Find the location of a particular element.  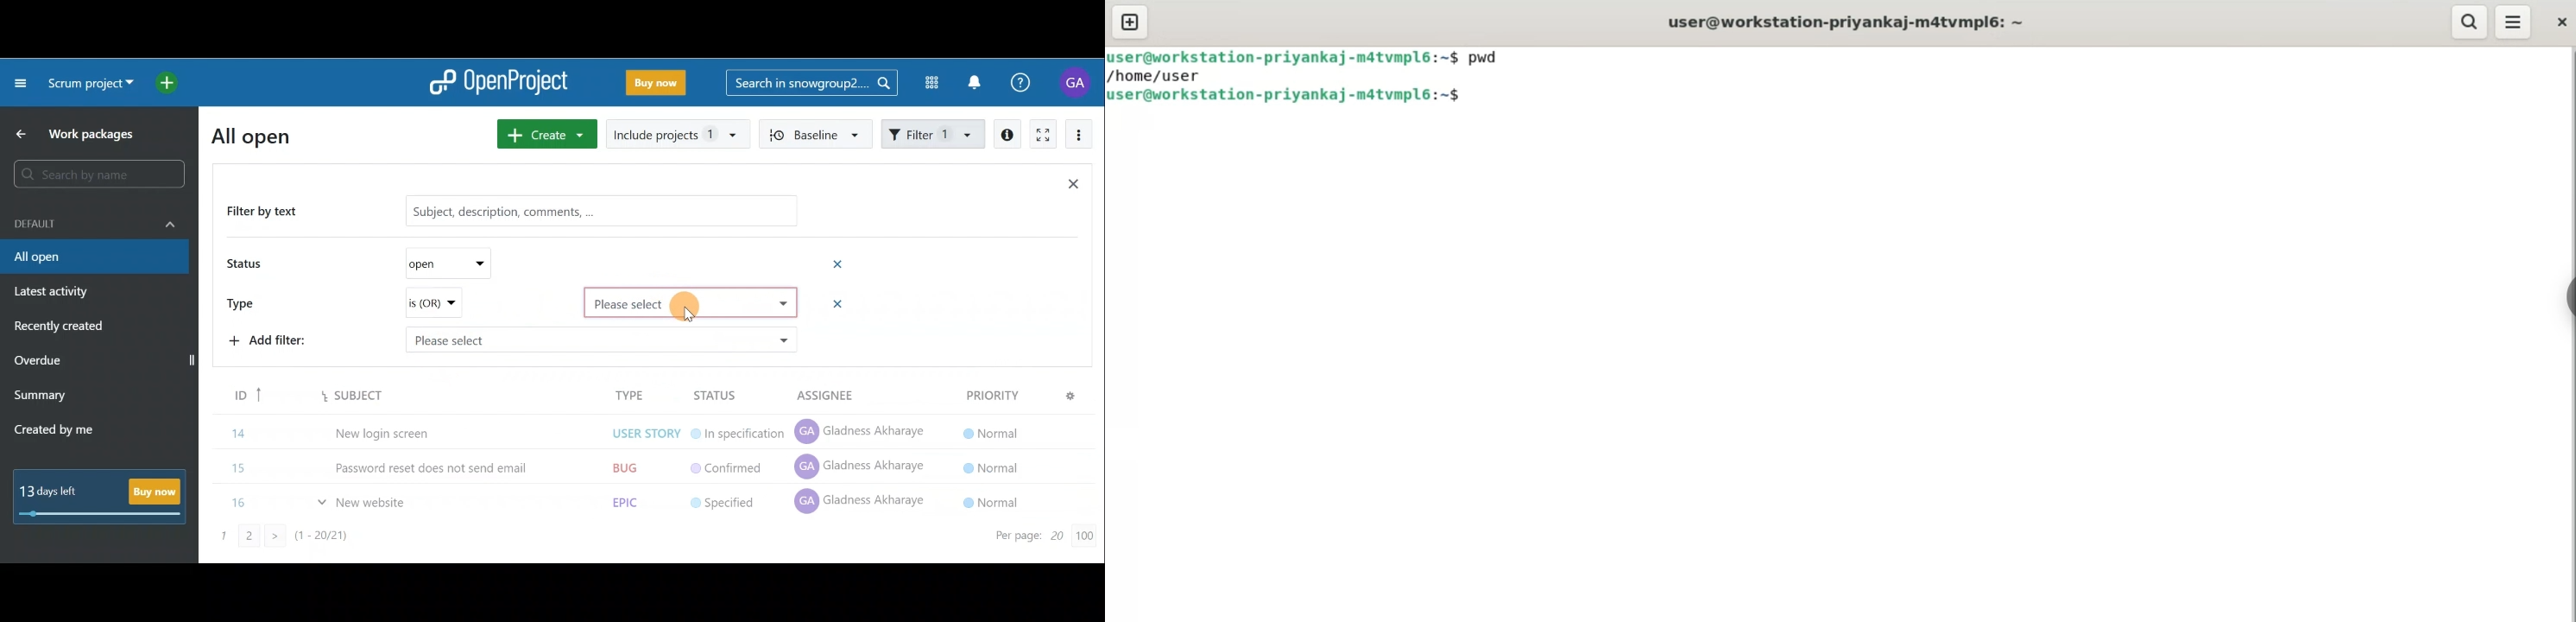

Collapse project menu is located at coordinates (22, 82).